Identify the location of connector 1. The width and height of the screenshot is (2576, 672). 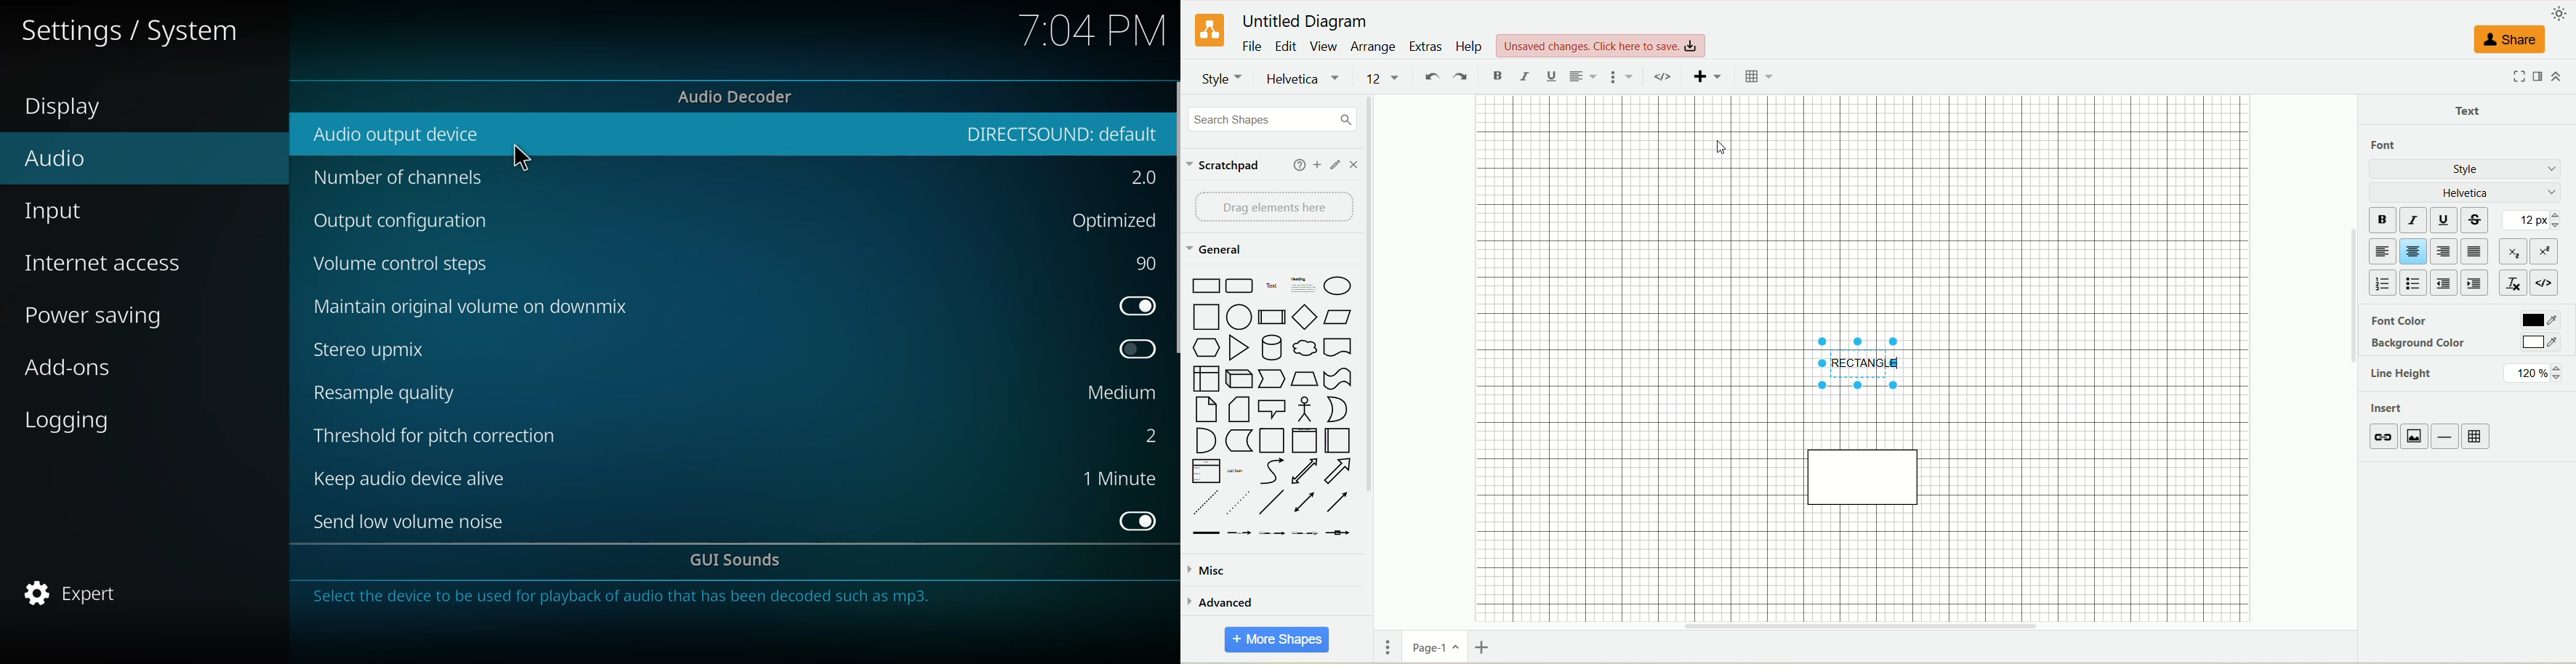
(1204, 533).